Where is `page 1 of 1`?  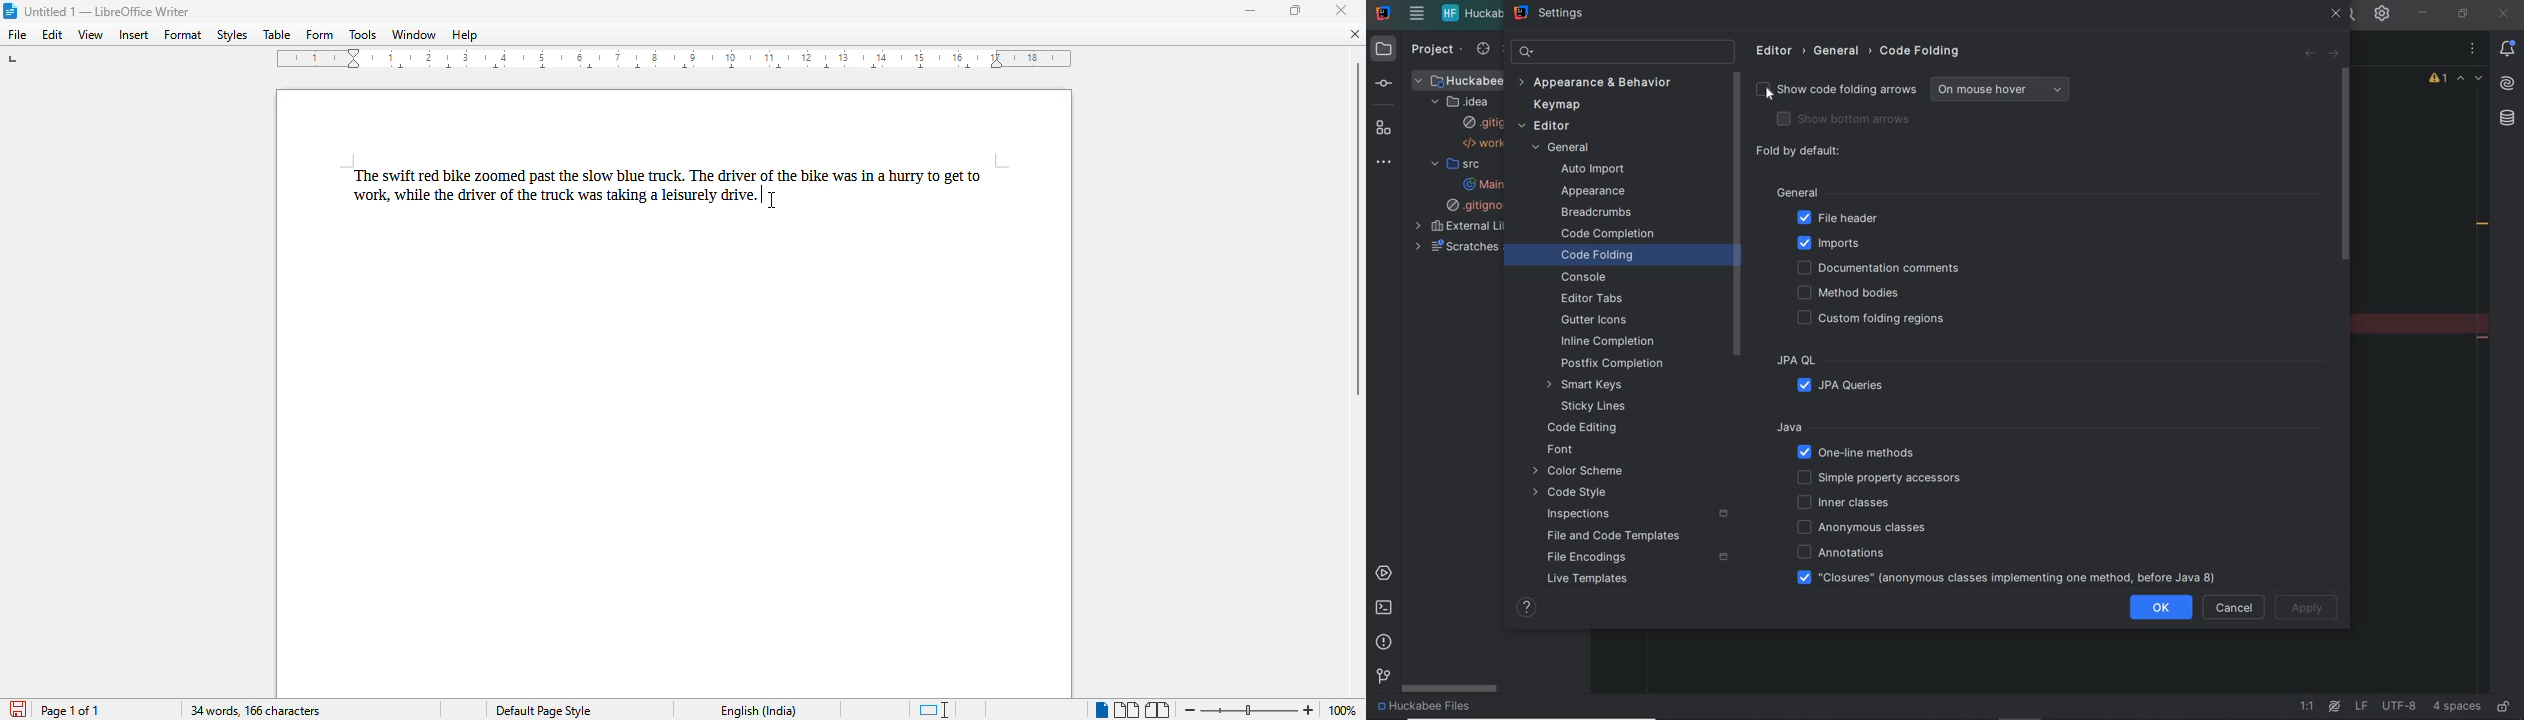 page 1 of 1 is located at coordinates (70, 710).